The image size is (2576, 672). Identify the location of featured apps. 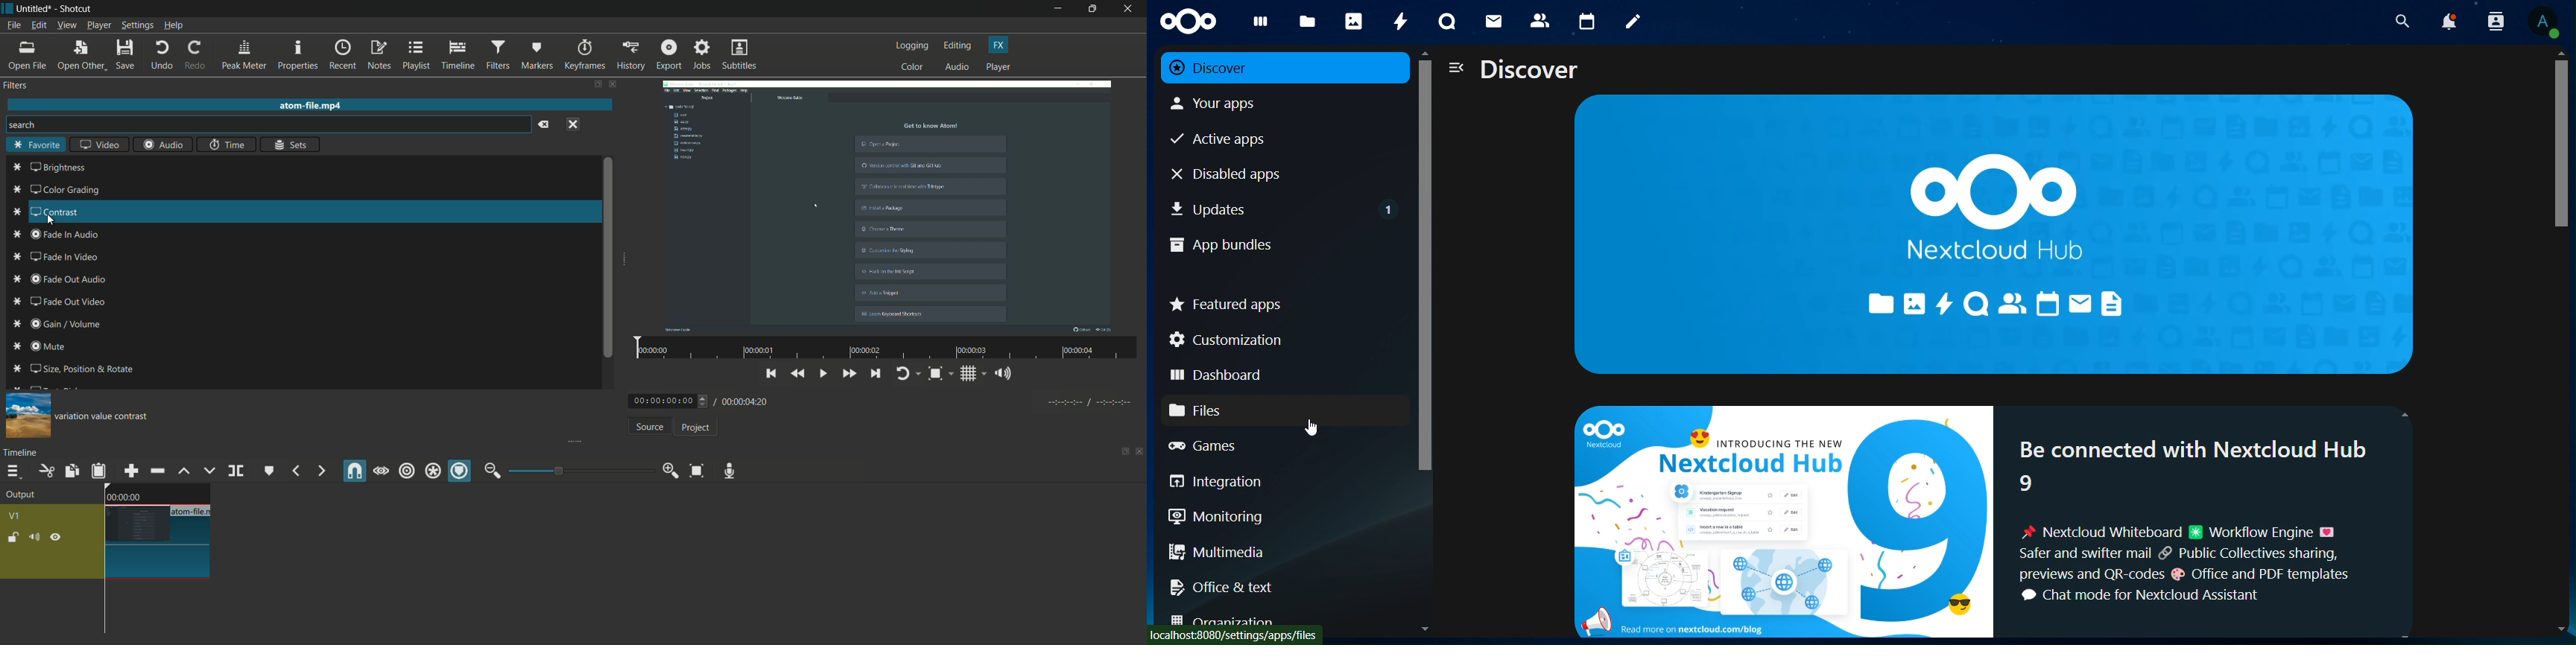
(1227, 301).